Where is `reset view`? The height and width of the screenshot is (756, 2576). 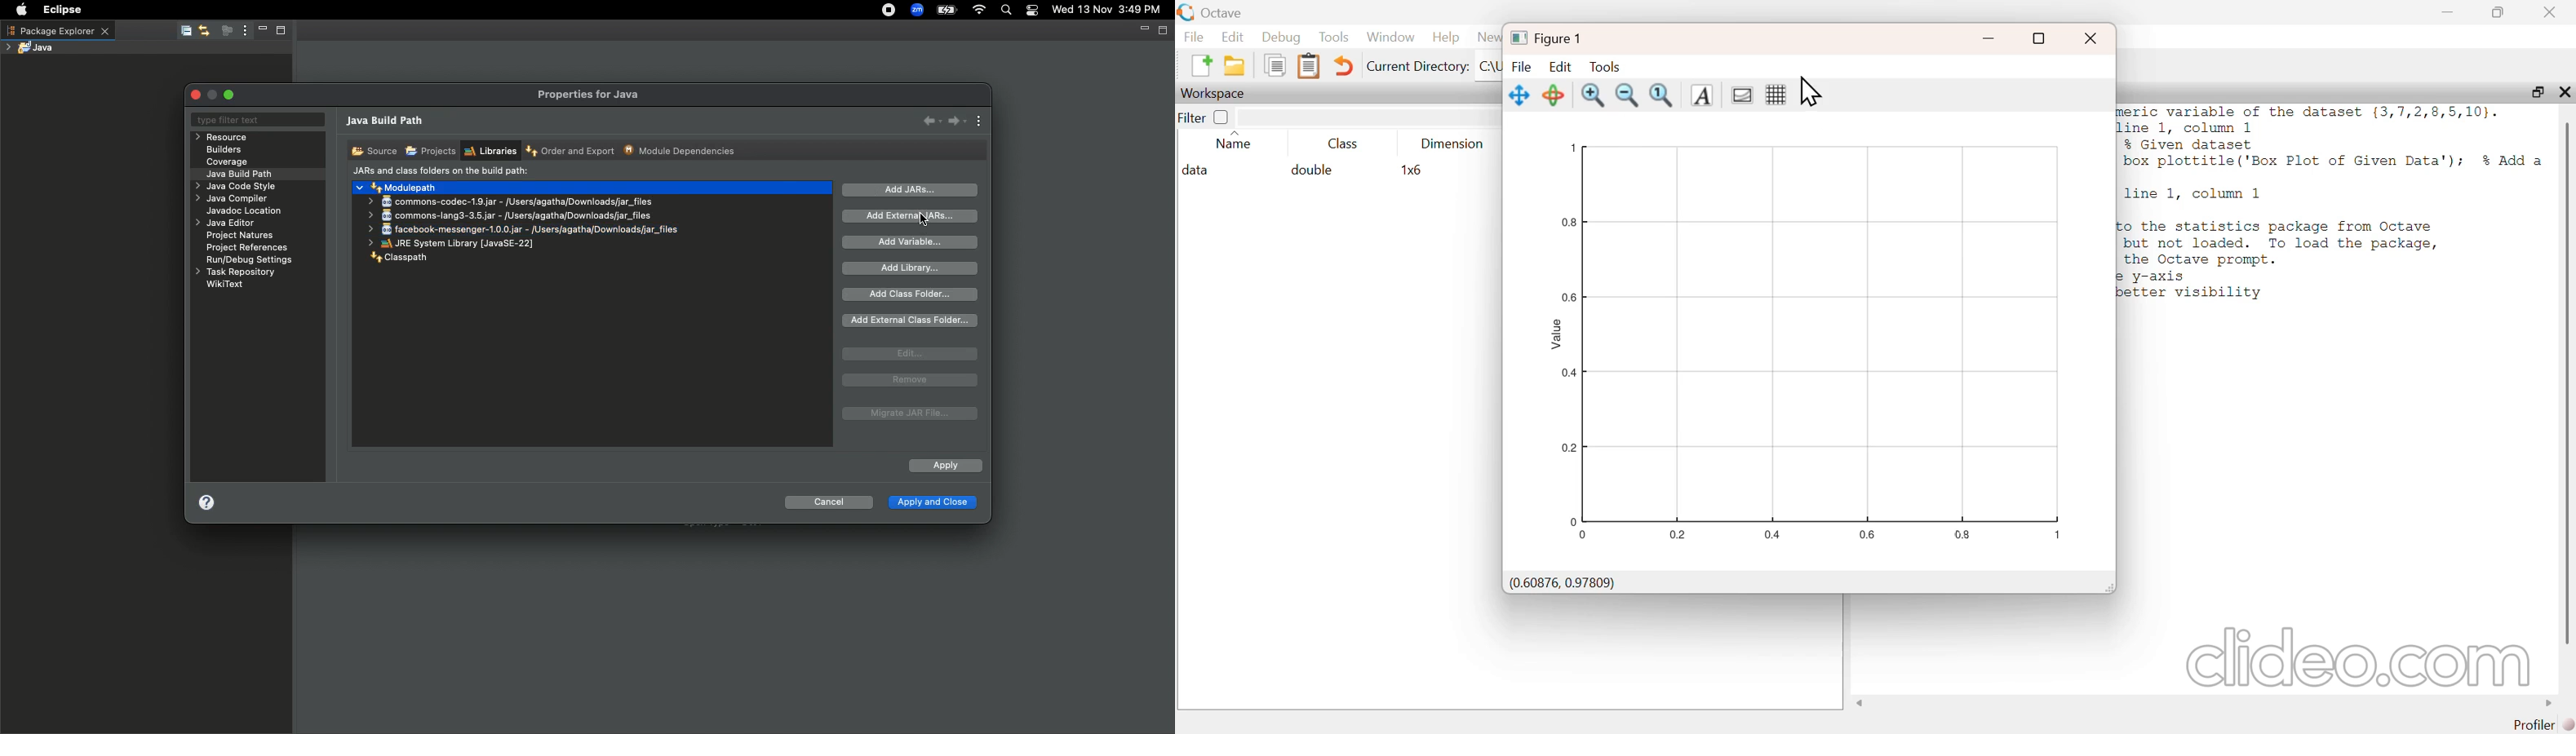 reset view is located at coordinates (1553, 93).